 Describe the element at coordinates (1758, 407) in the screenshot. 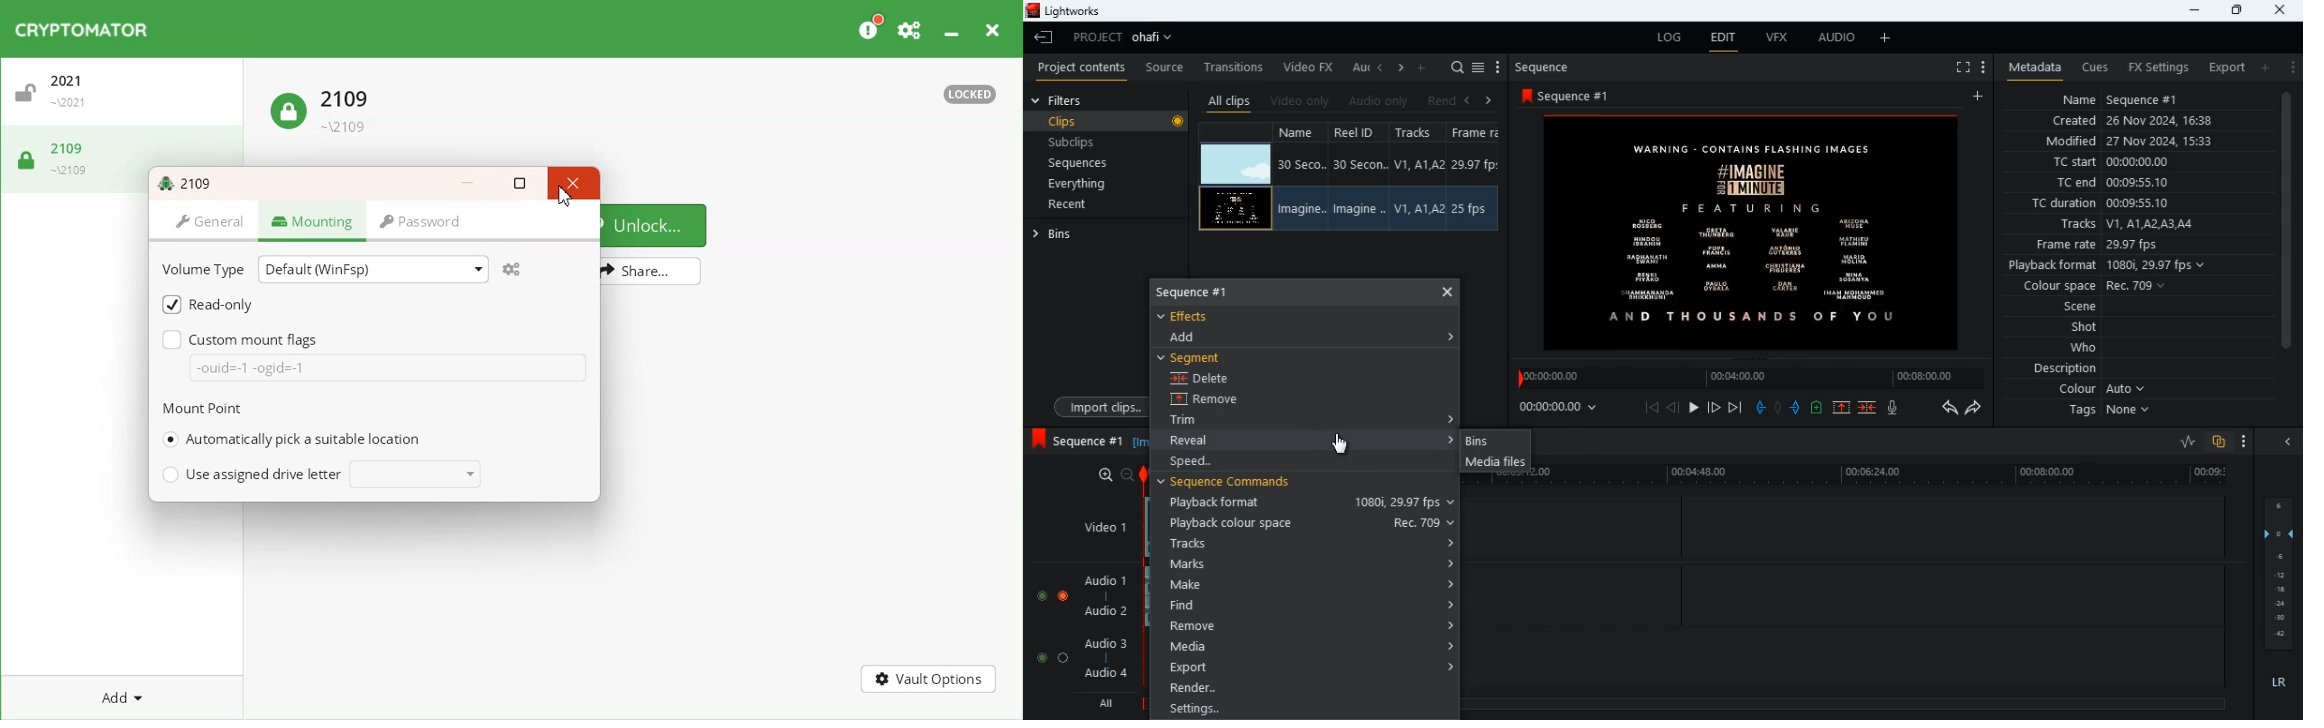

I see `pull` at that location.